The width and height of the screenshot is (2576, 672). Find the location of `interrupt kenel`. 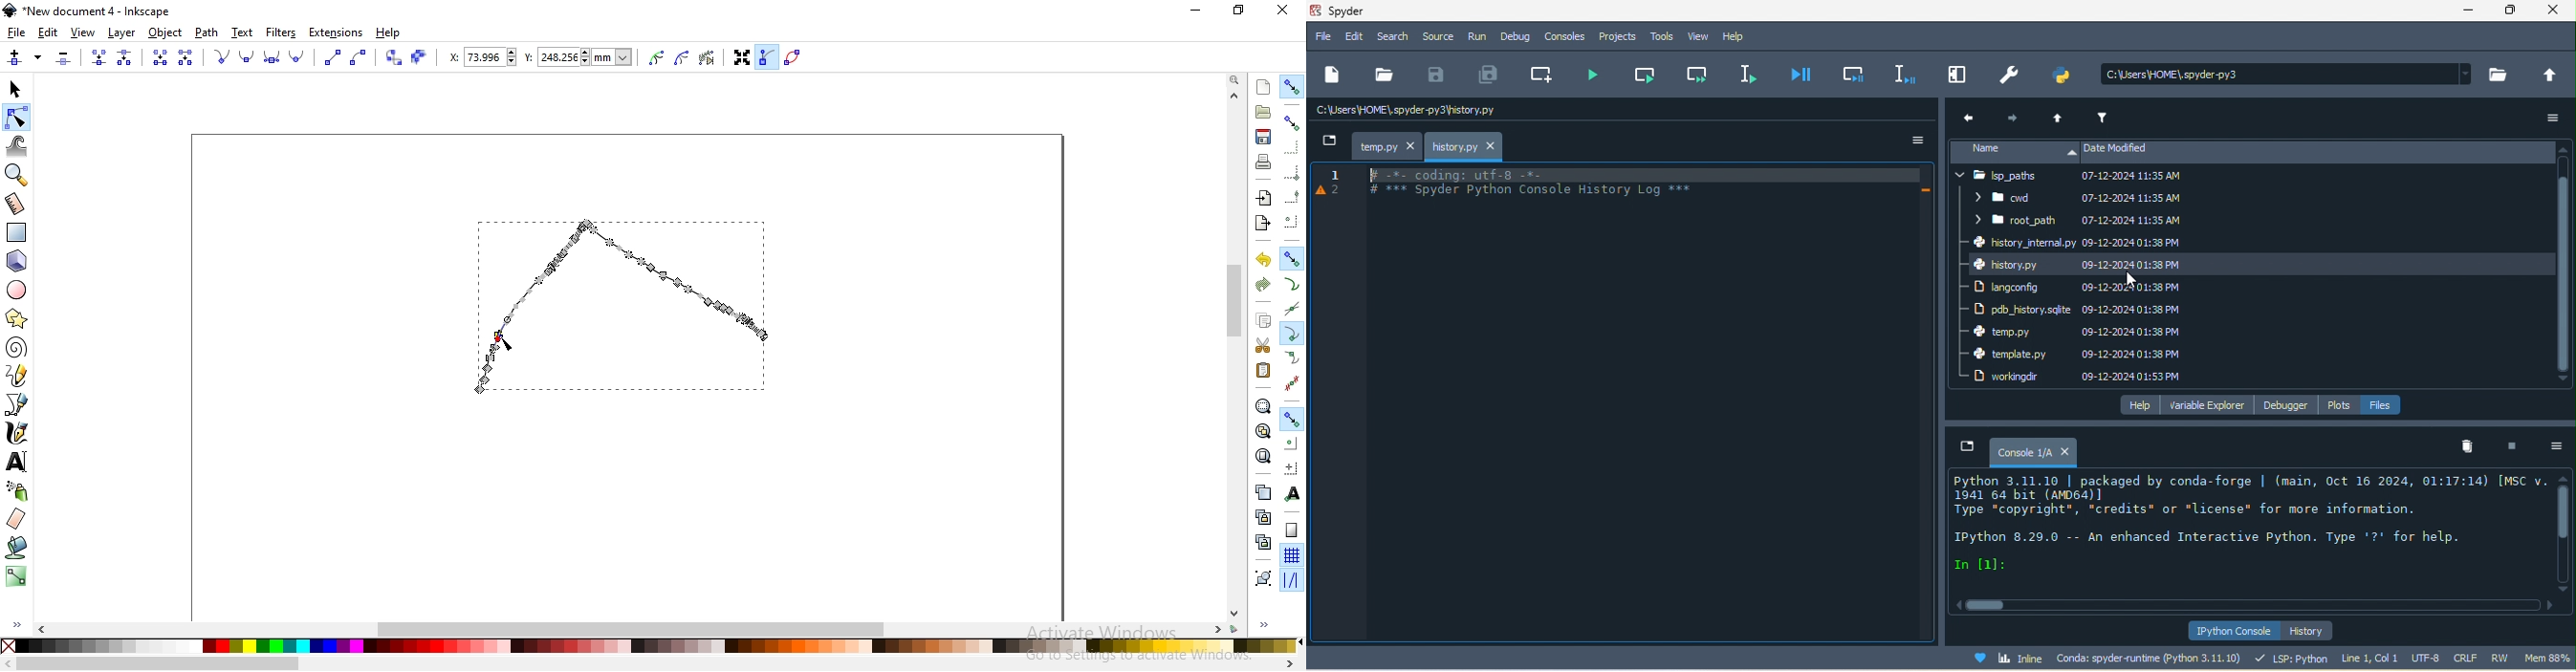

interrupt kenel is located at coordinates (2513, 446).